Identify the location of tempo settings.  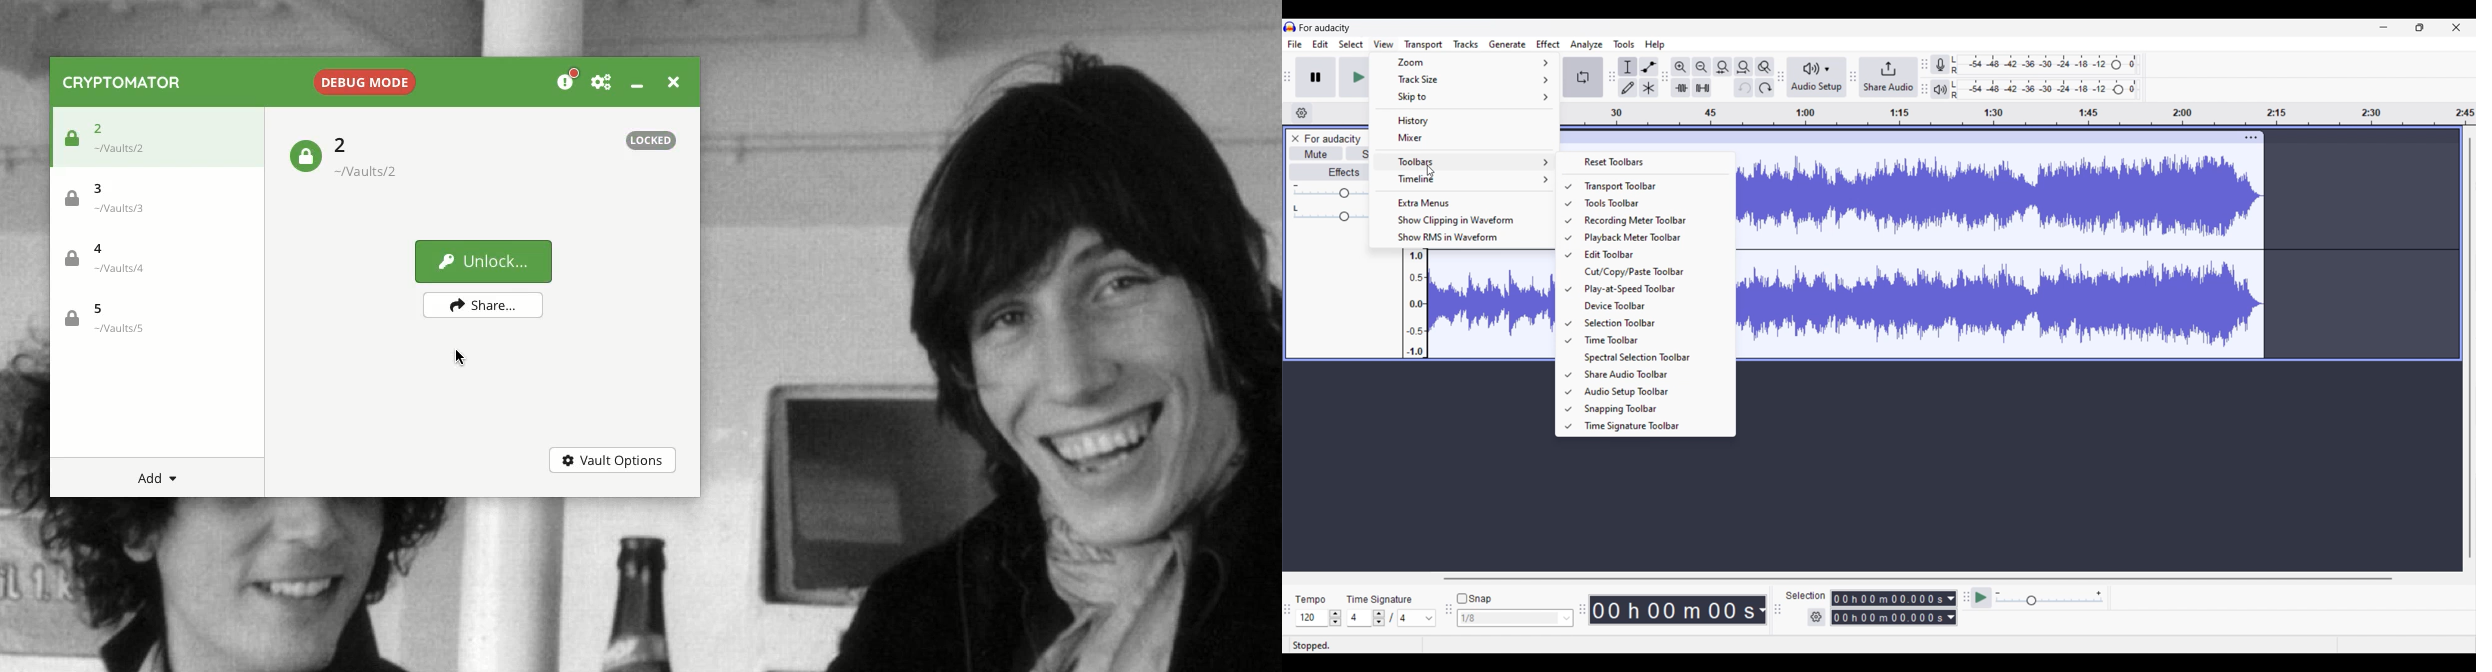
(1319, 618).